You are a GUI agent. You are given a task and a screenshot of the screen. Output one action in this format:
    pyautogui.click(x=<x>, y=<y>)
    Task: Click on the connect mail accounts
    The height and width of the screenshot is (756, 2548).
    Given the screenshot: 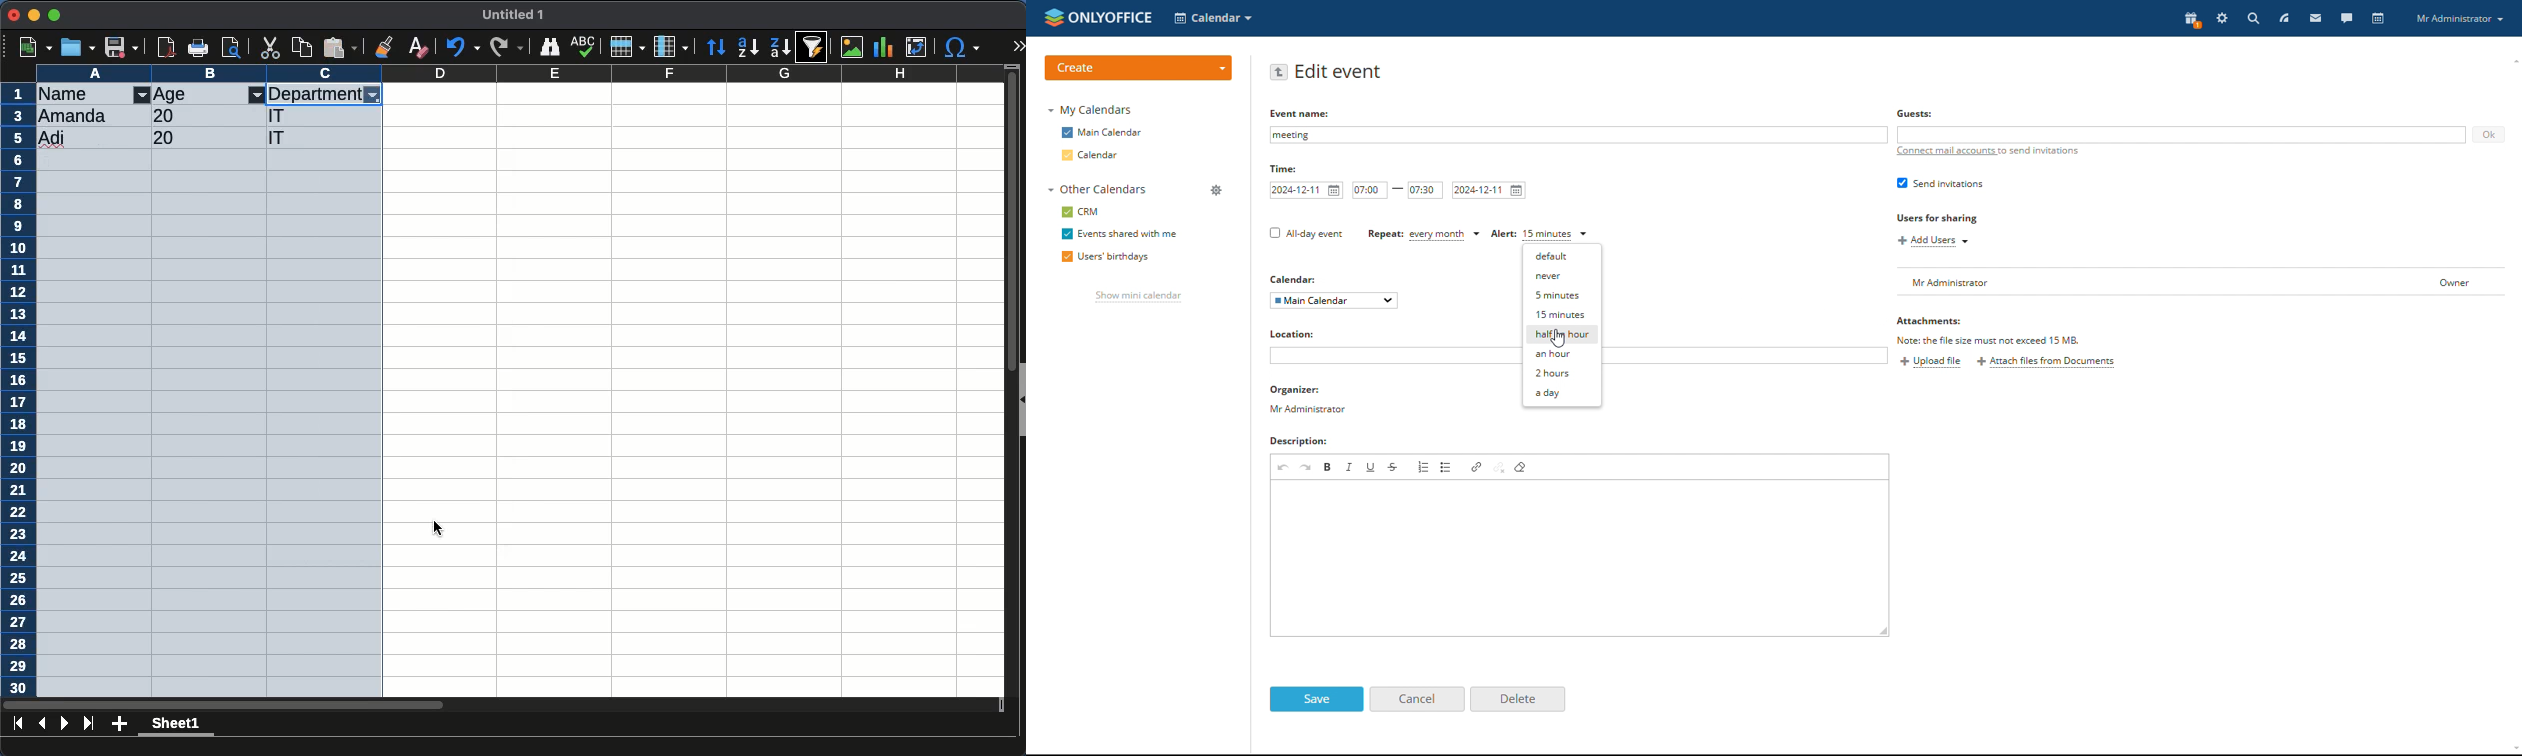 What is the action you would take?
    pyautogui.click(x=1988, y=156)
    